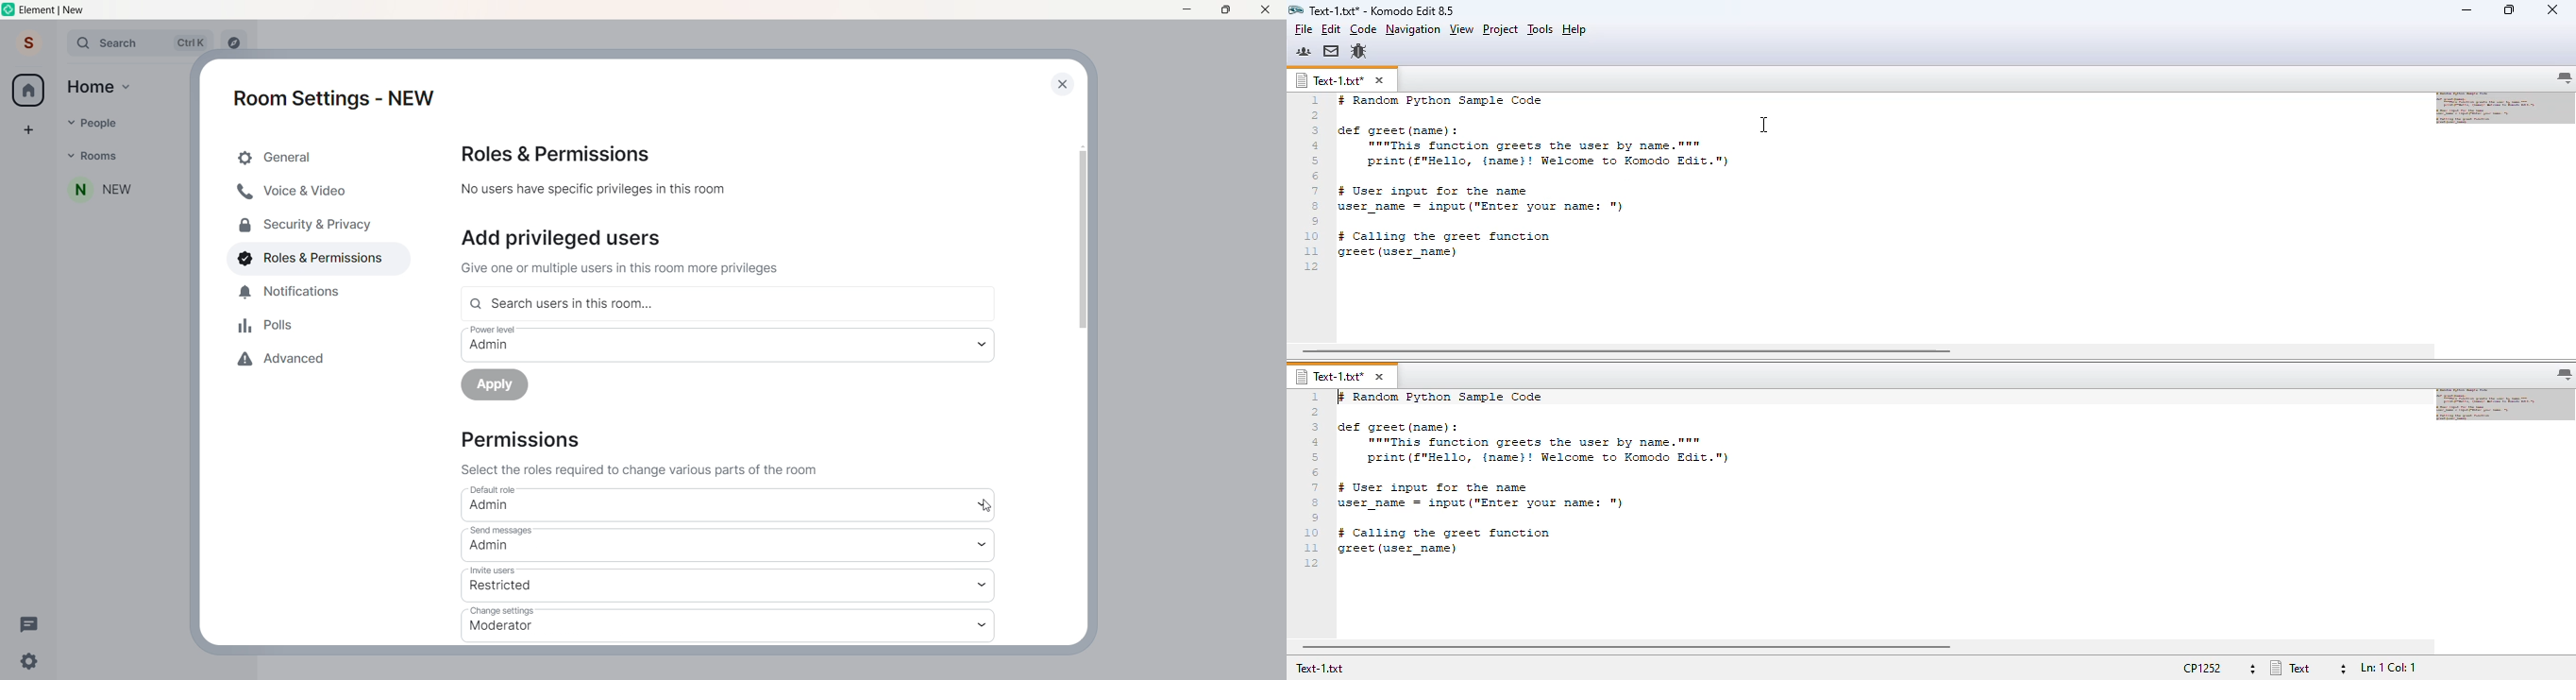 The width and height of the screenshot is (2576, 700). Describe the element at coordinates (1461, 29) in the screenshot. I see `view` at that location.